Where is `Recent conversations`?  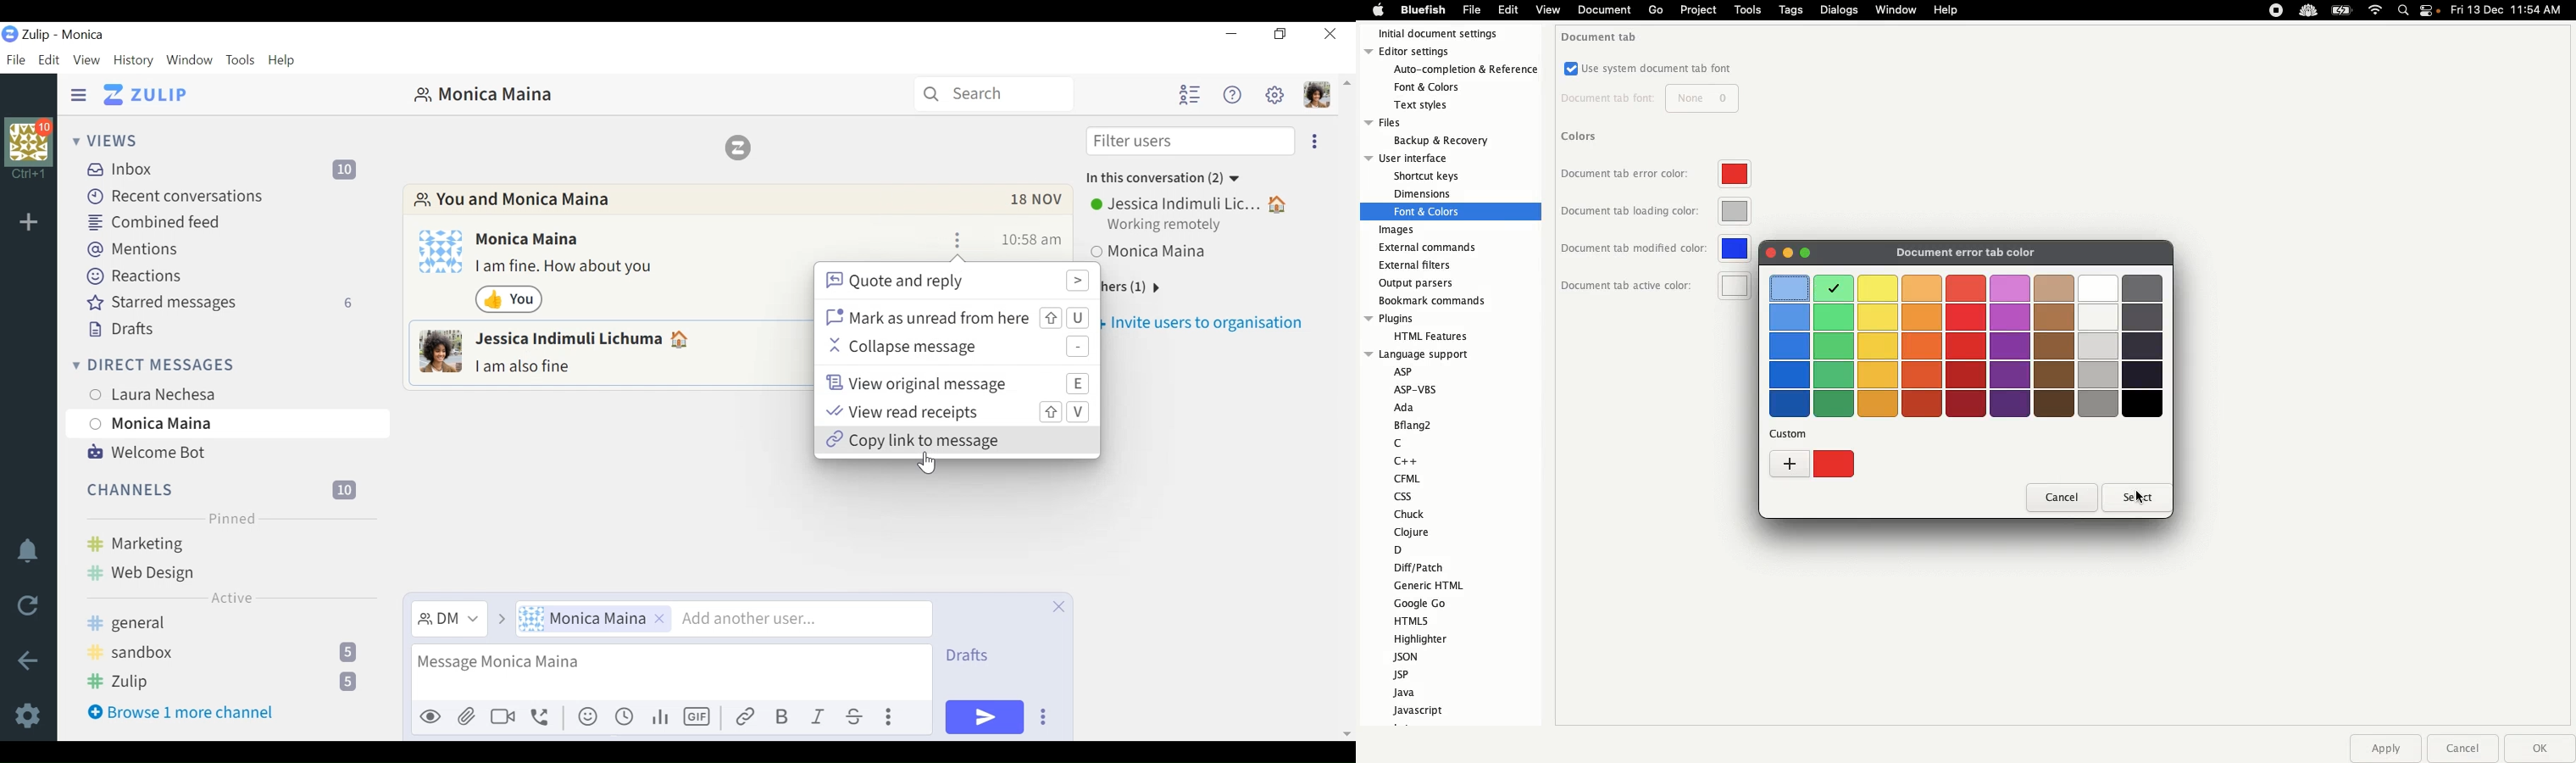
Recent conversations is located at coordinates (177, 195).